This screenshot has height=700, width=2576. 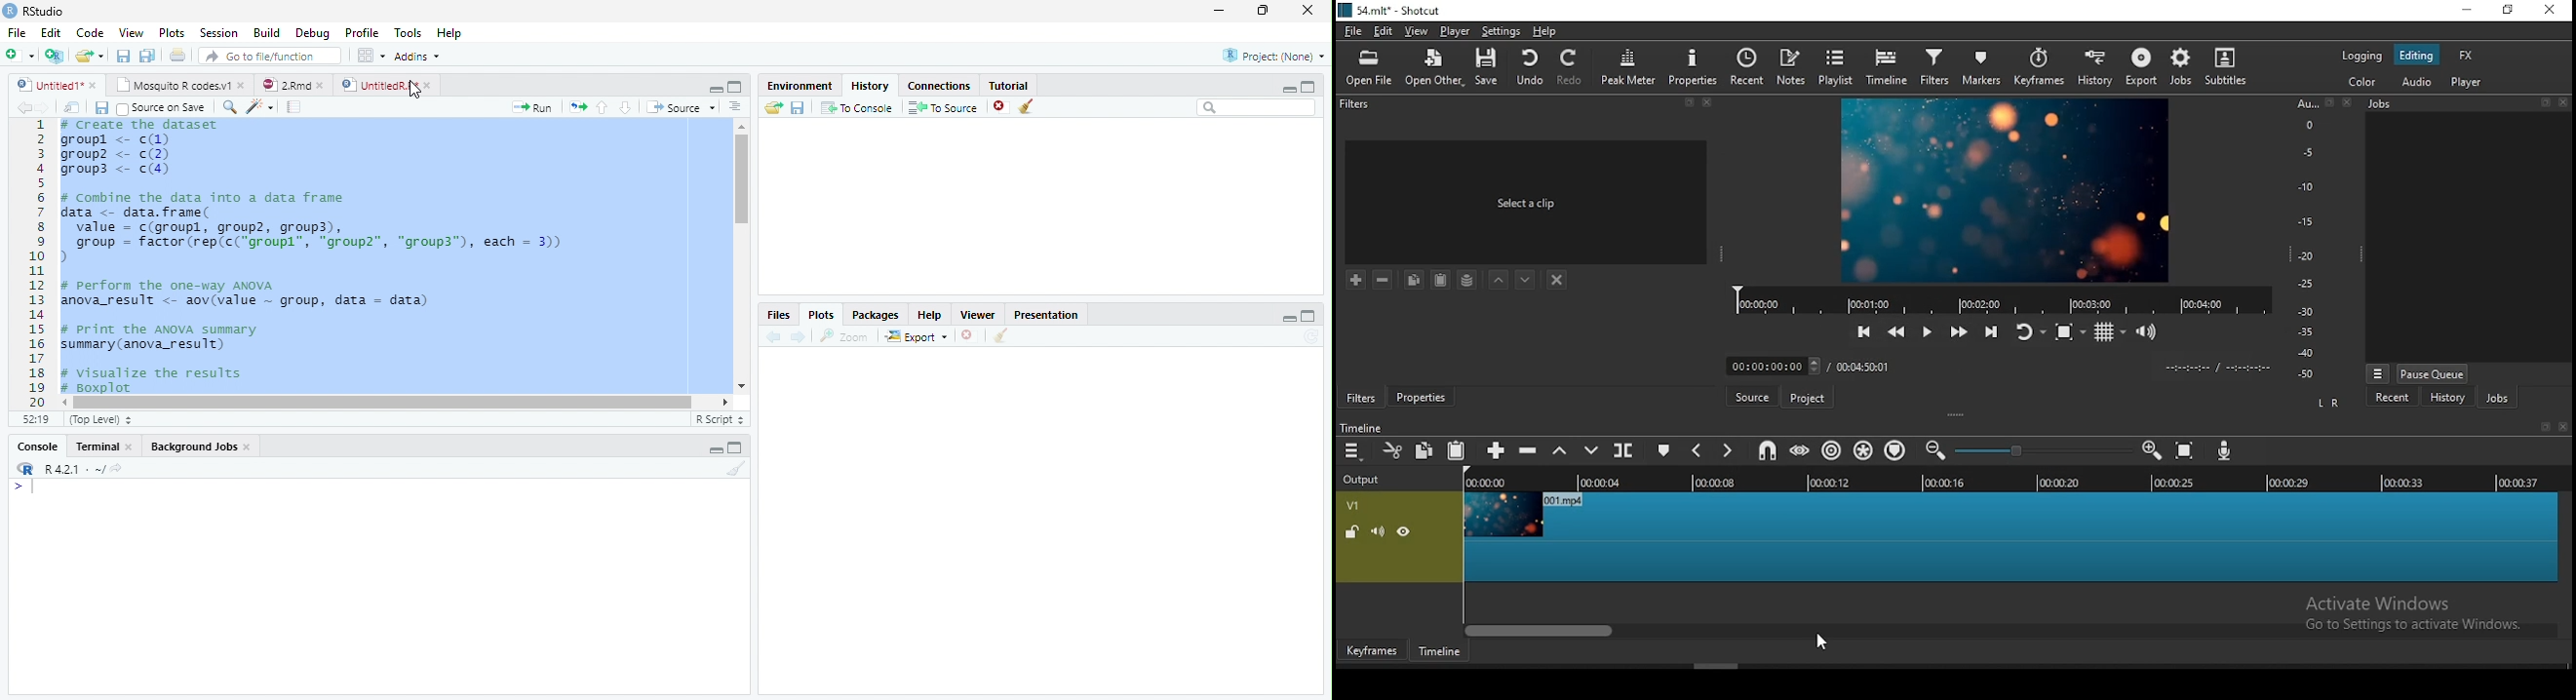 I want to click on Load Workspace, so click(x=774, y=108).